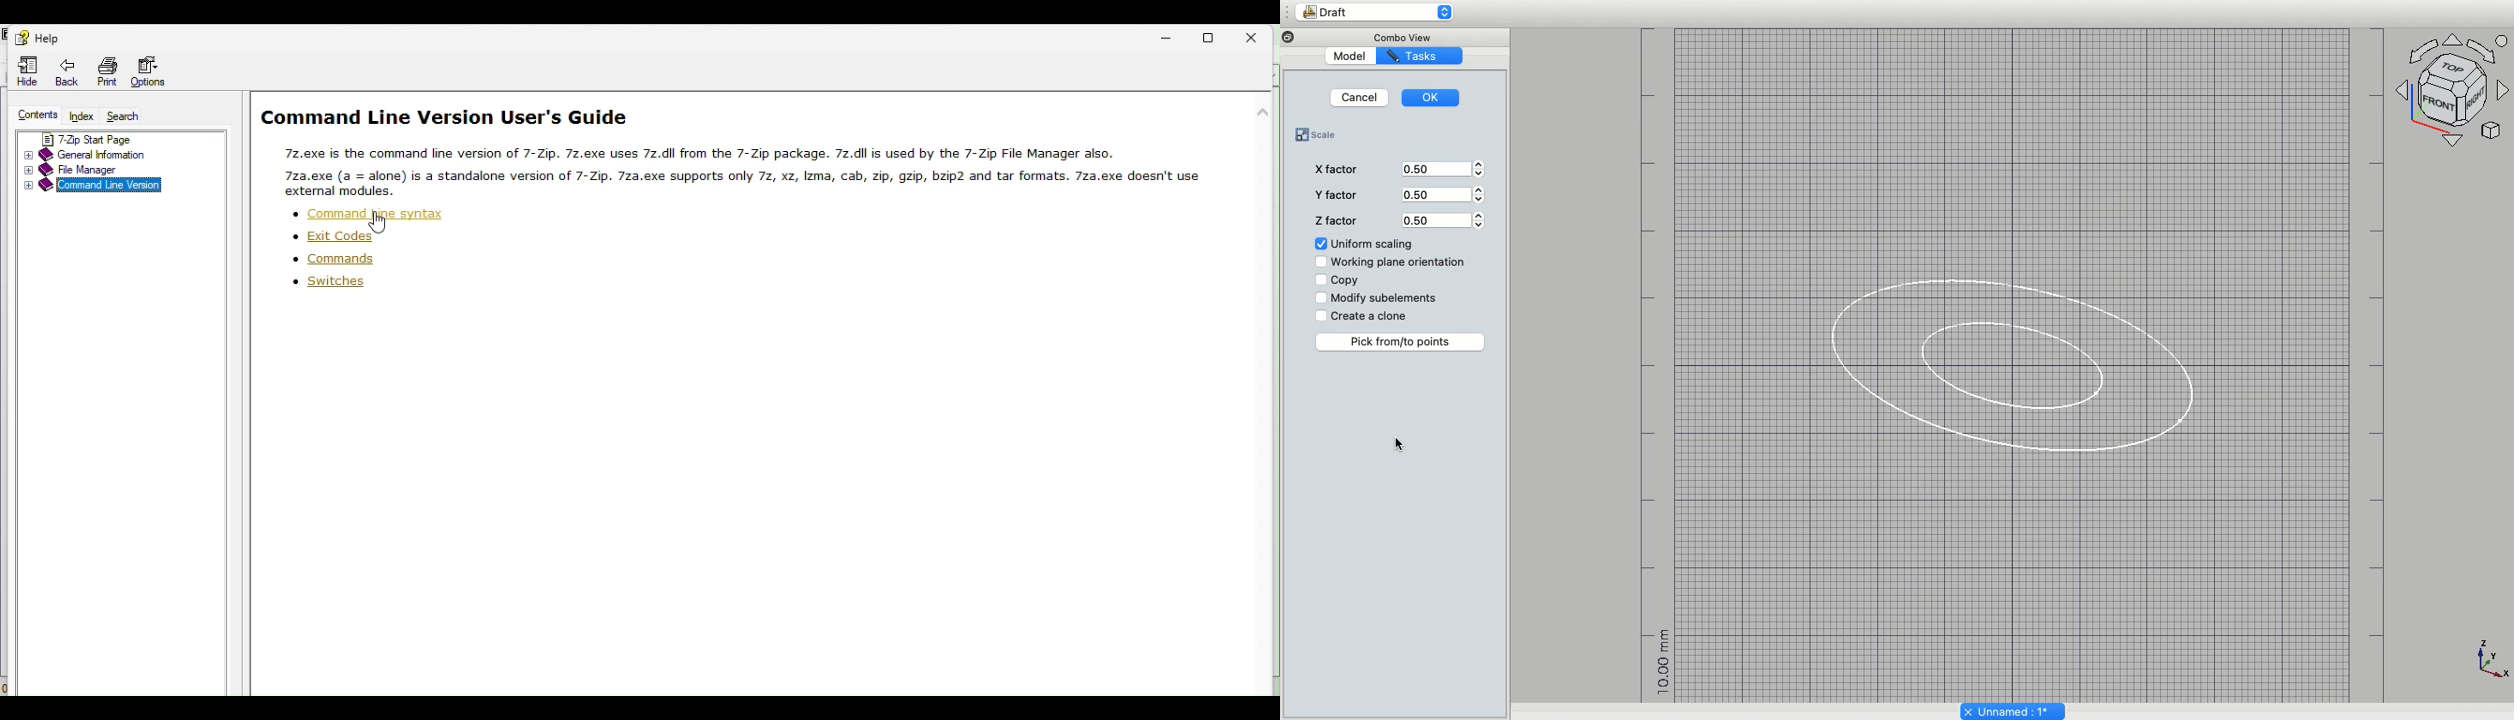 The image size is (2520, 728). I want to click on Model , so click(1367, 57).